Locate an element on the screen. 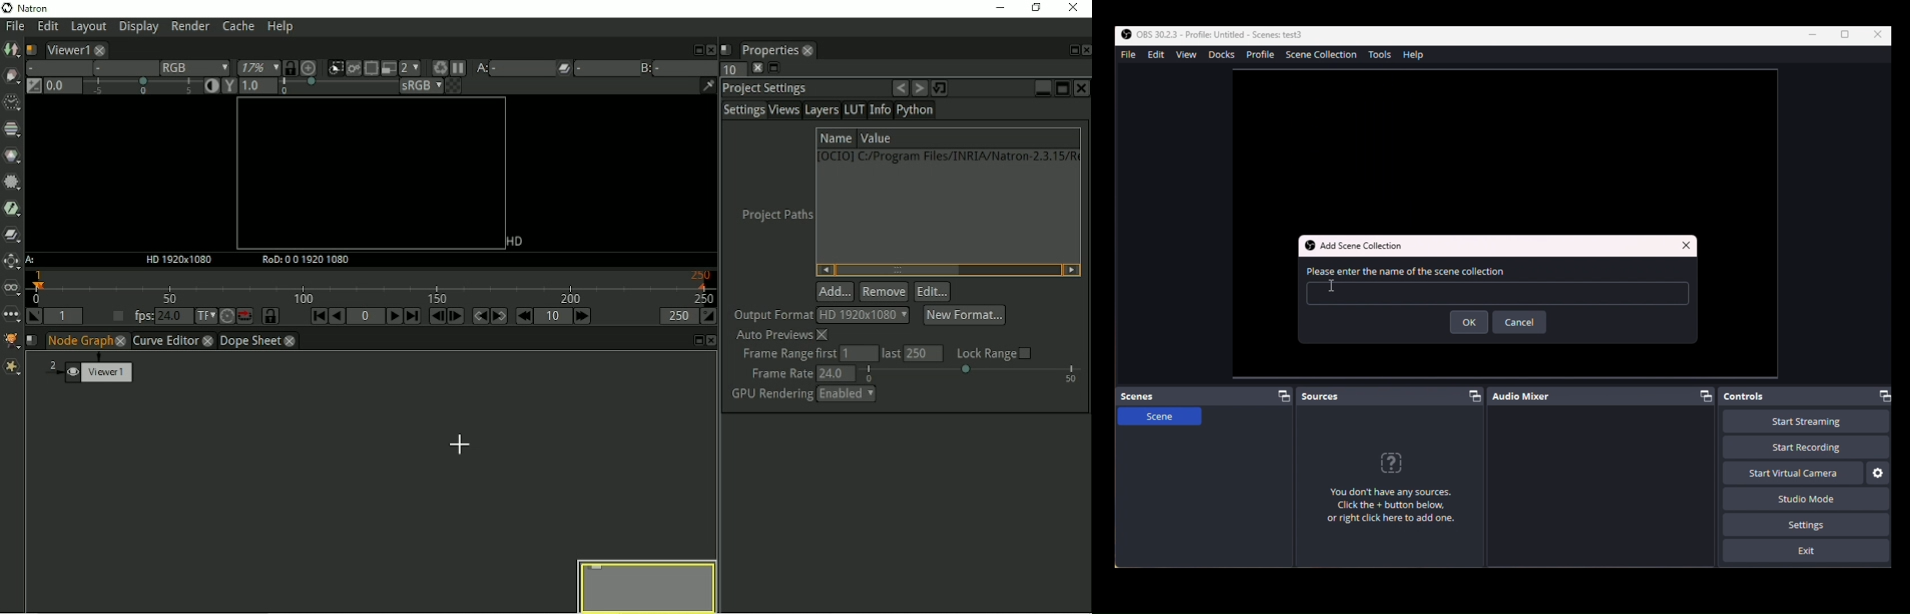 The image size is (1932, 616). Cancel is located at coordinates (1520, 322).